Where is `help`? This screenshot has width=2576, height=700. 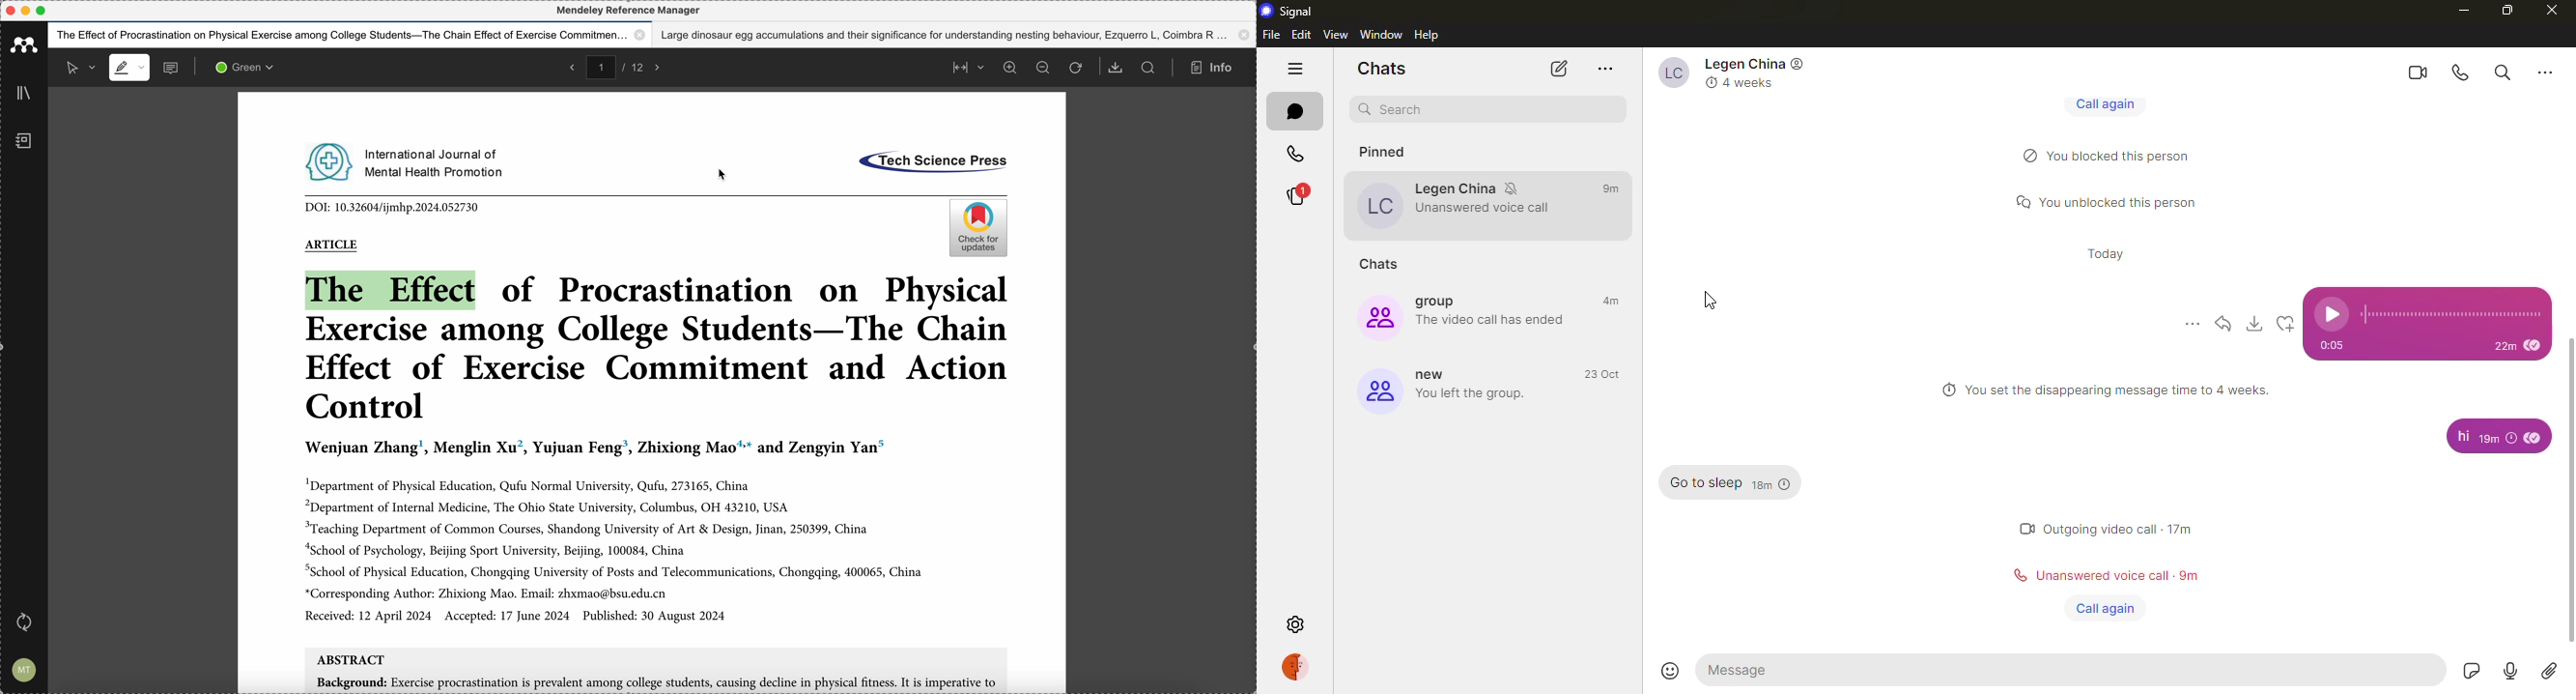 help is located at coordinates (1428, 35).